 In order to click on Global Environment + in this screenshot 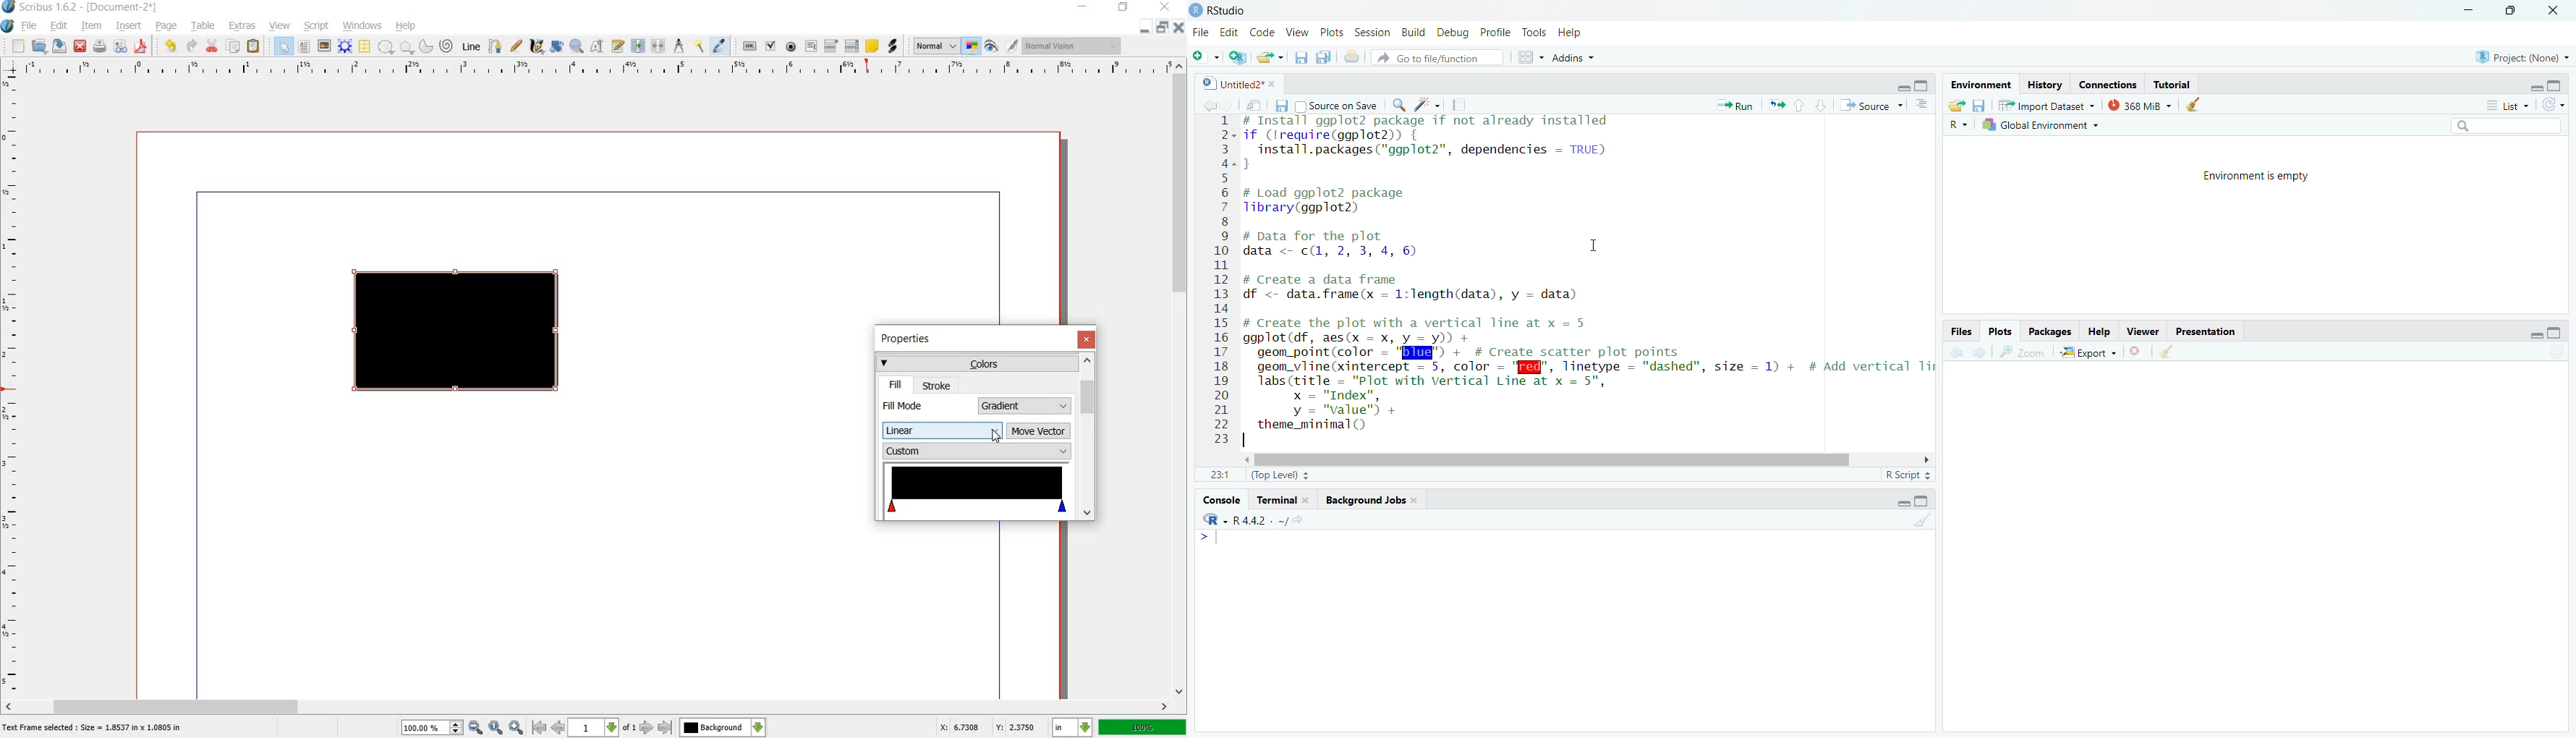, I will do `click(2041, 125)`.